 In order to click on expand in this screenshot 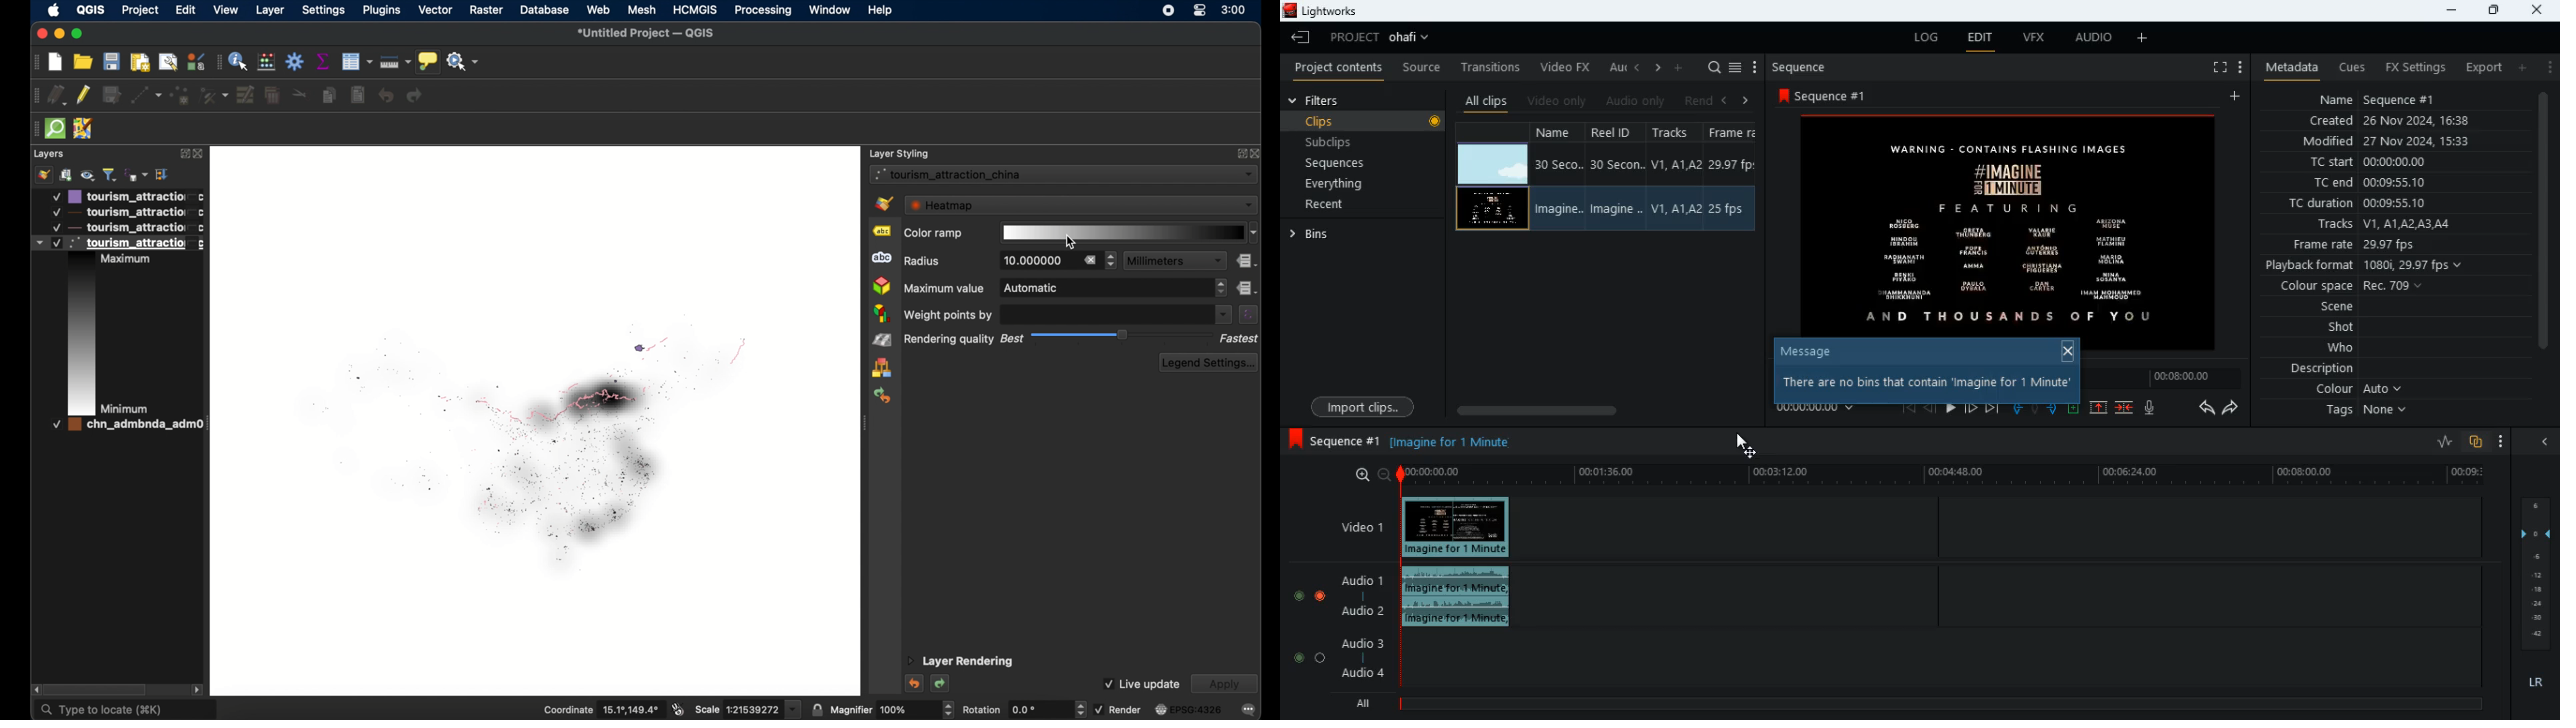, I will do `click(163, 174)`.